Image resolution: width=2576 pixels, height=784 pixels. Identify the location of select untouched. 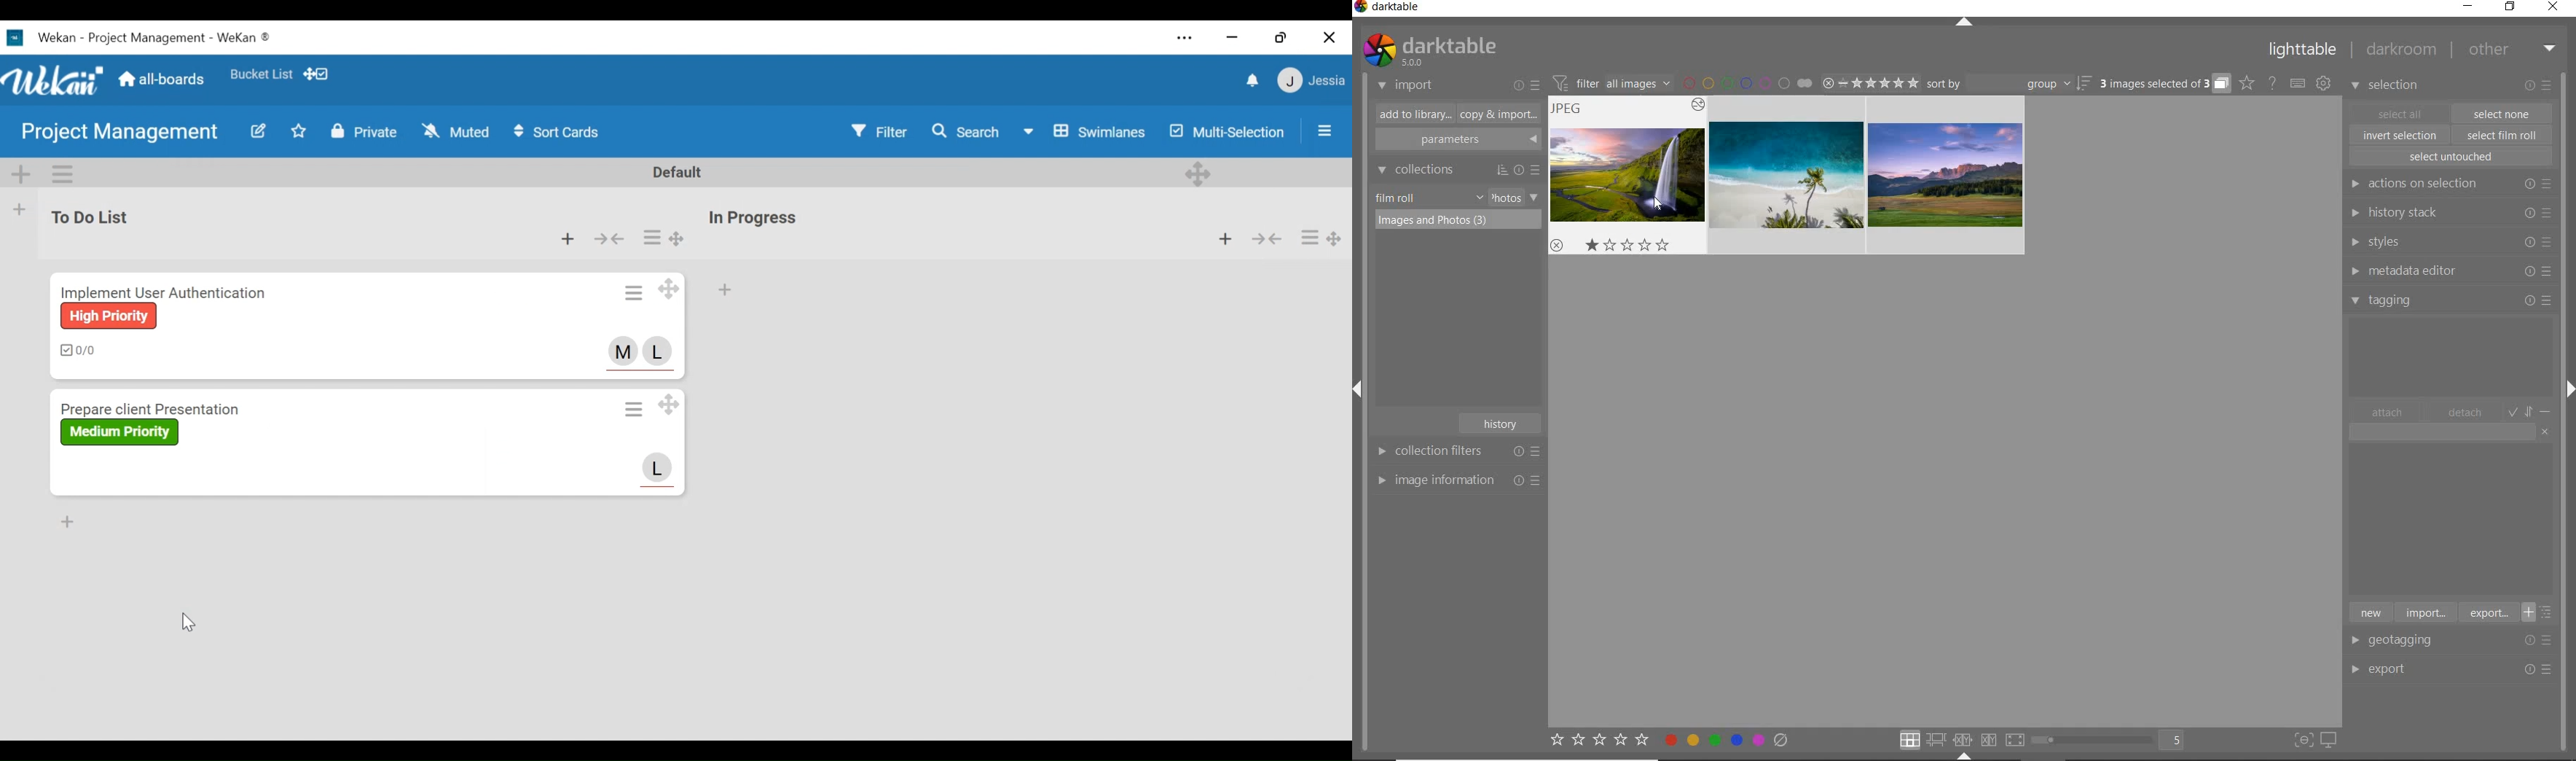
(2450, 157).